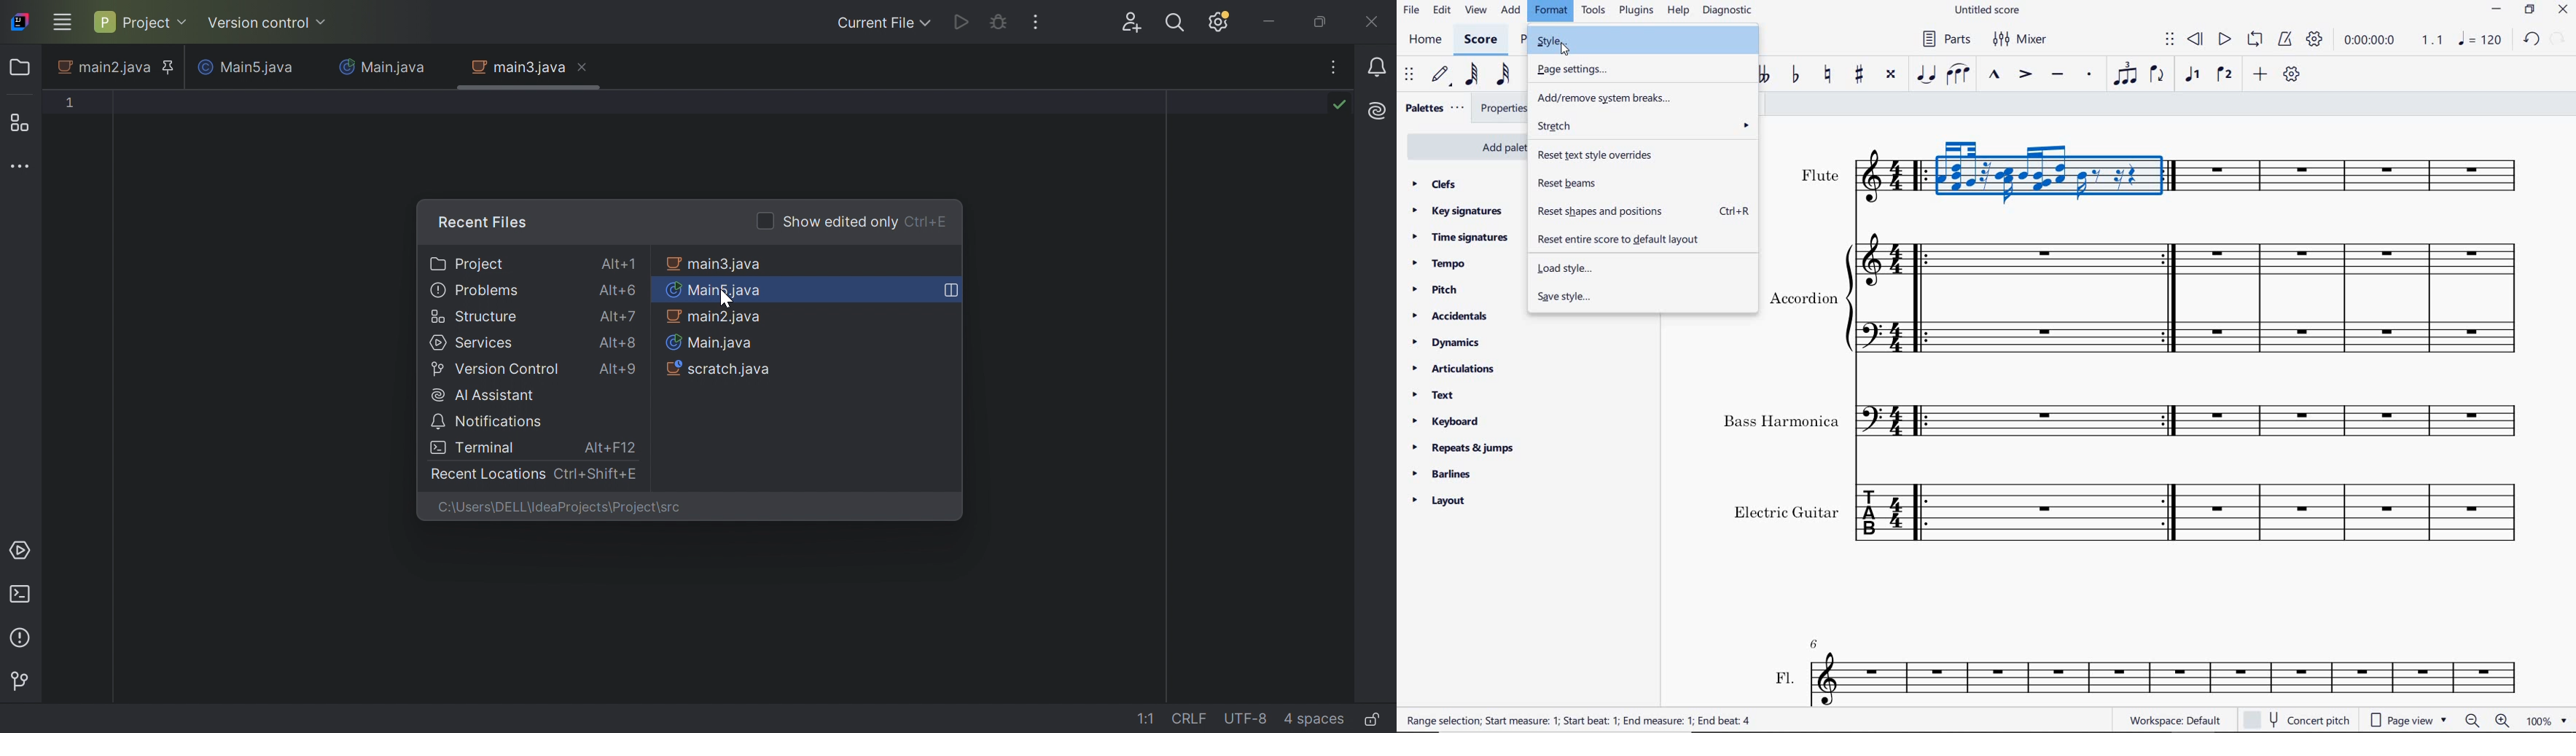 The width and height of the screenshot is (2576, 756). I want to click on voice1, so click(2195, 75).